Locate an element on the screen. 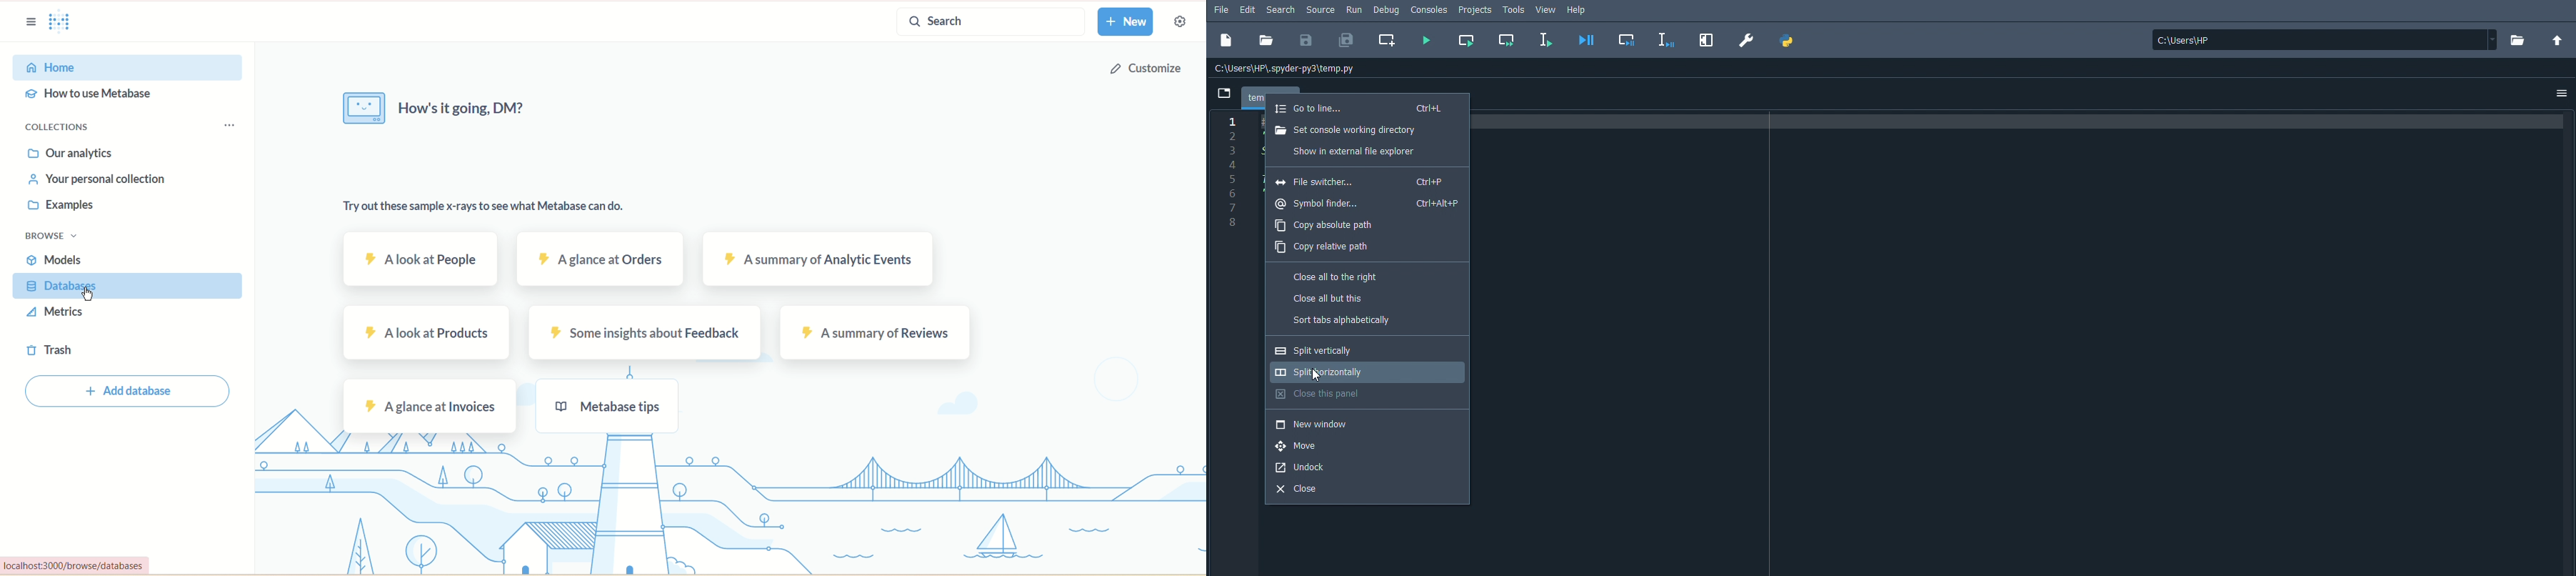 The width and height of the screenshot is (2576, 588). Help is located at coordinates (1577, 11).